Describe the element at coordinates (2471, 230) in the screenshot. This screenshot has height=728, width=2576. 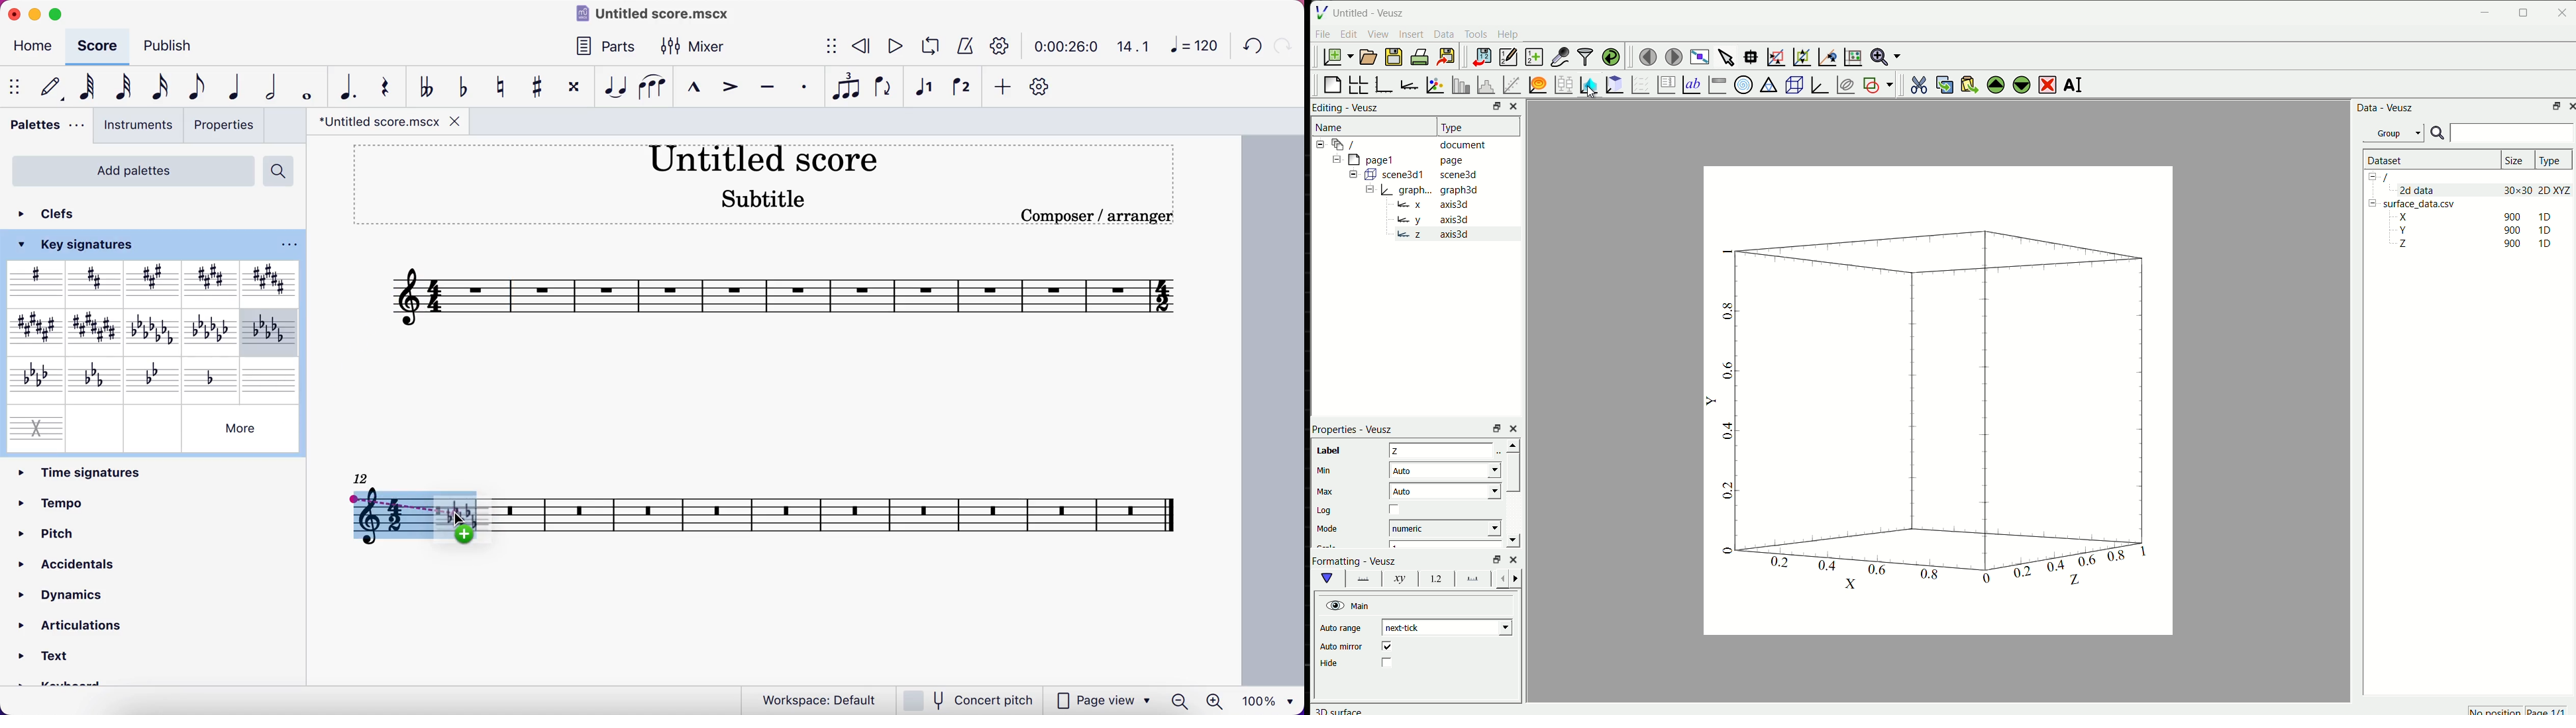
I see `Y 90 1D` at that location.